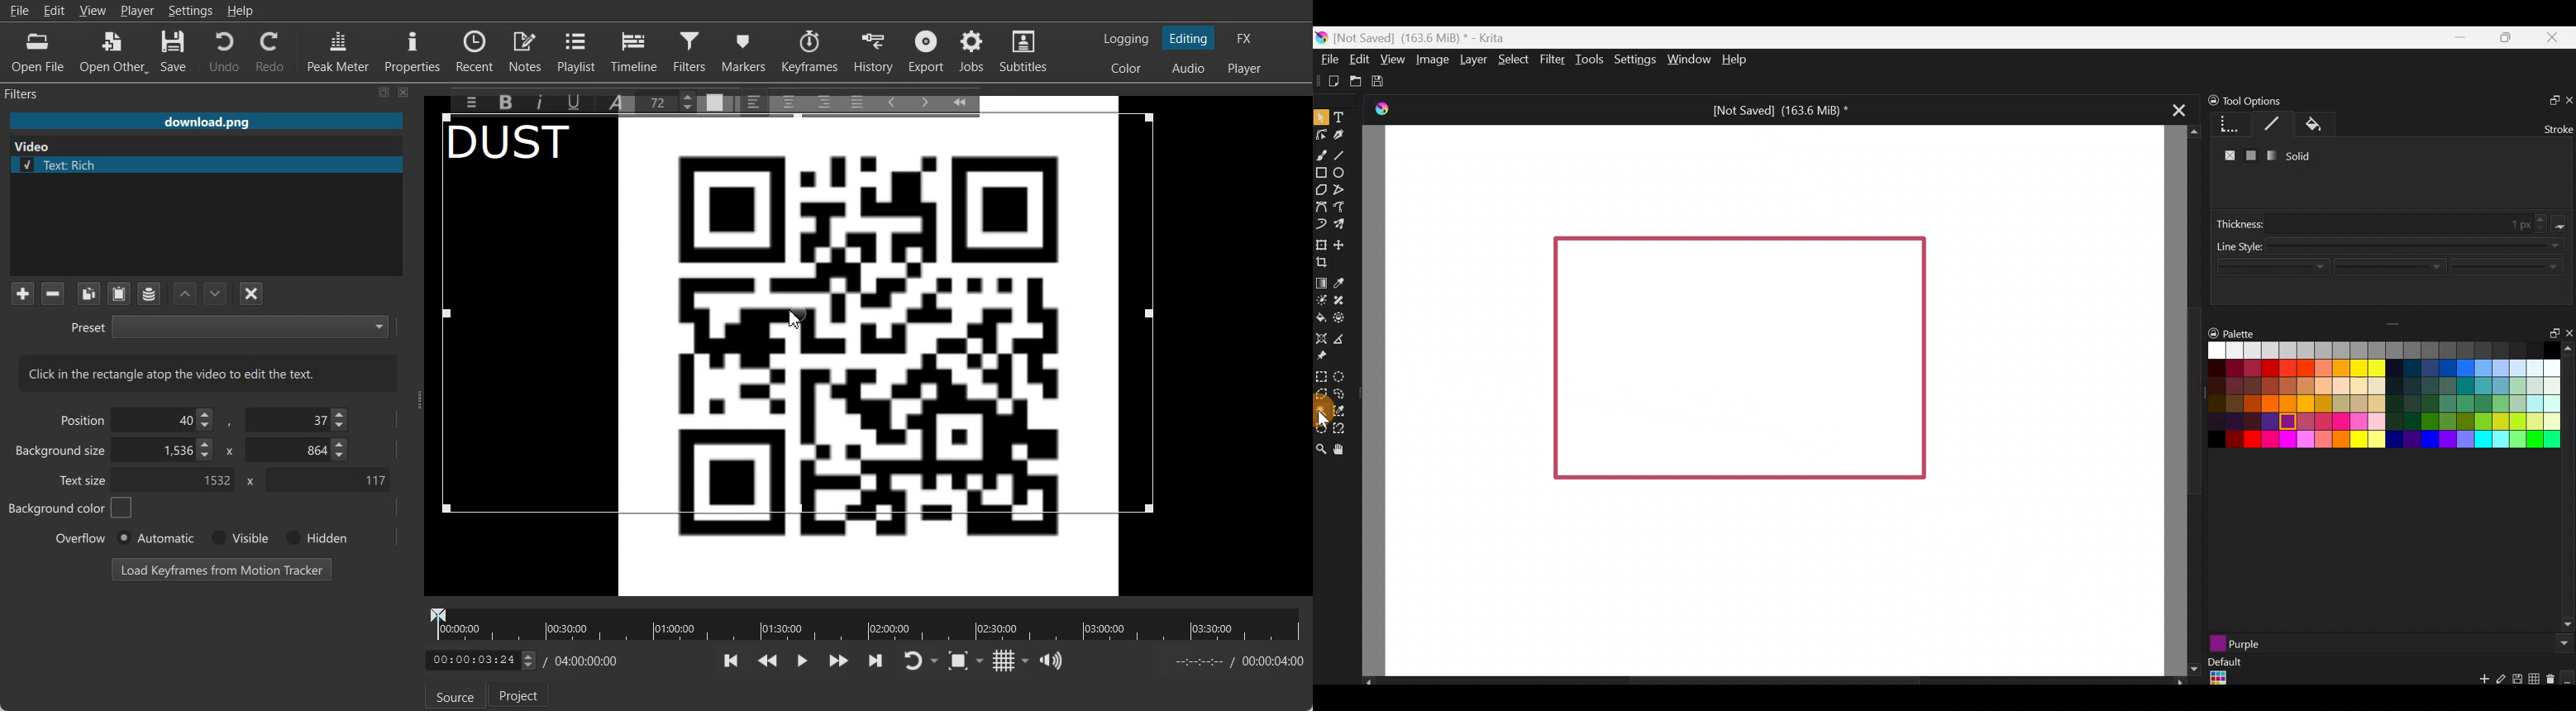 This screenshot has width=2576, height=728. I want to click on Pan tool, so click(1343, 448).